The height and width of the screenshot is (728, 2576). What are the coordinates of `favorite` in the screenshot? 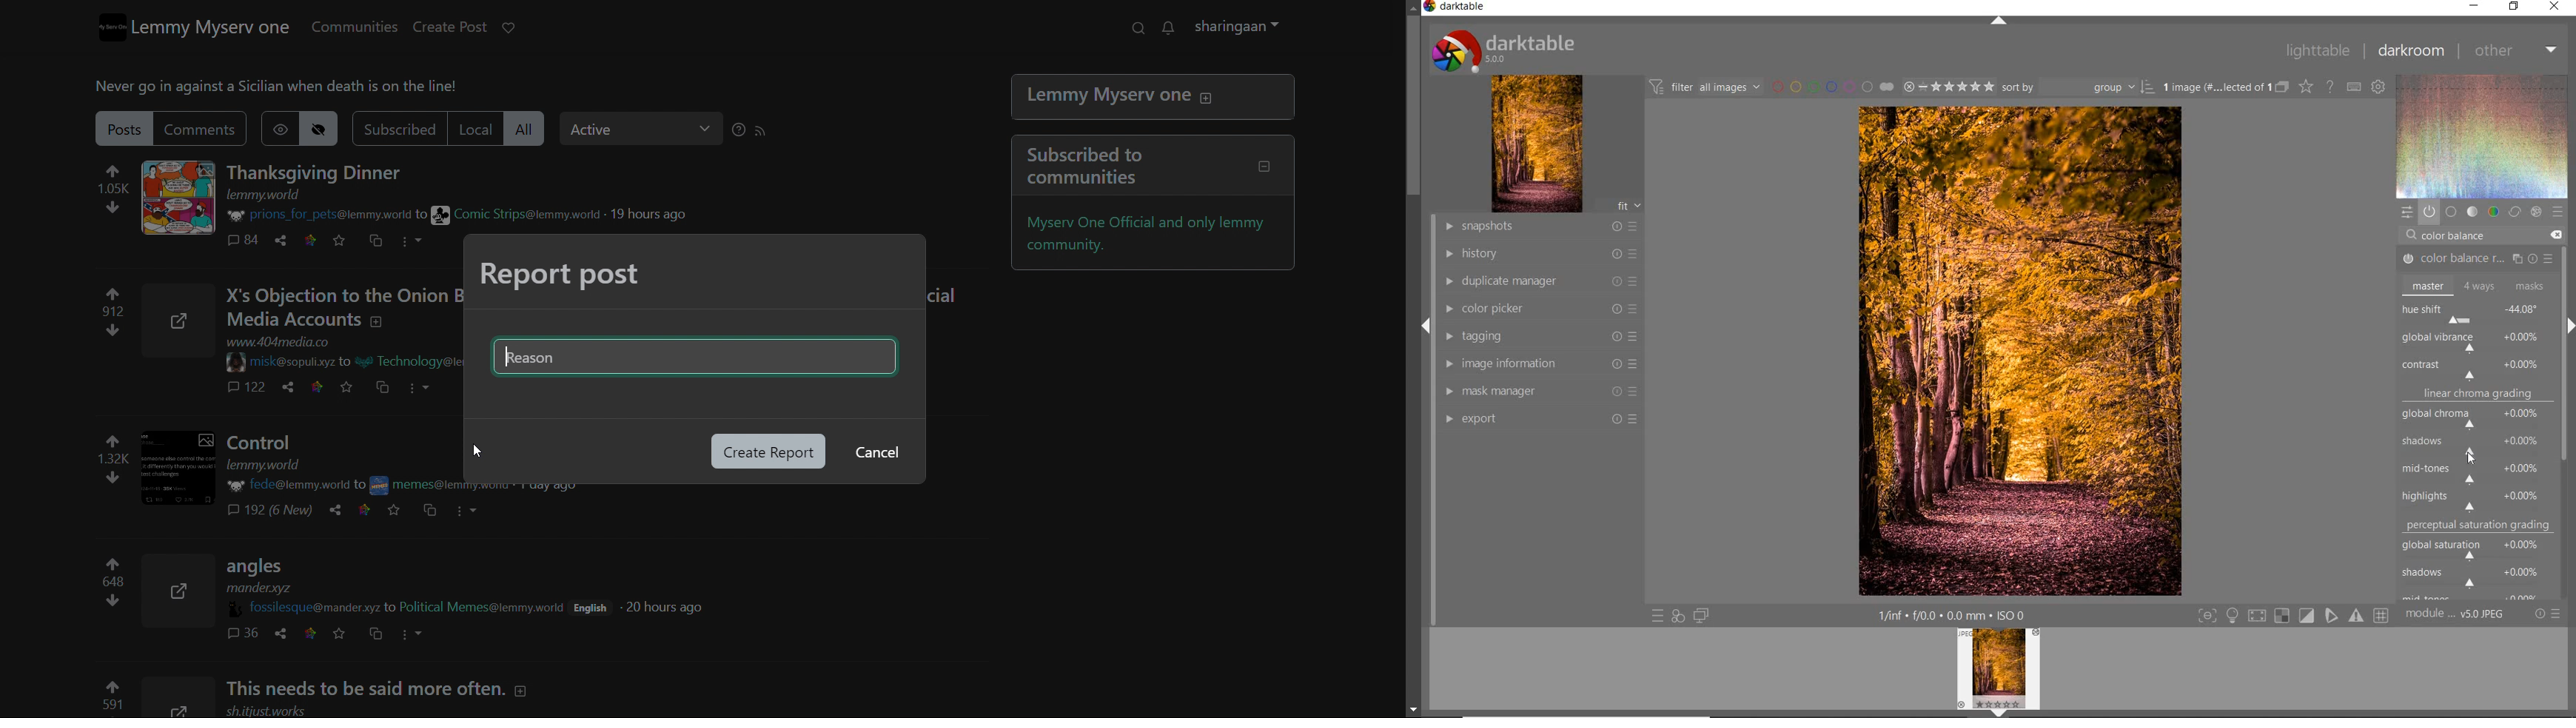 It's located at (347, 241).